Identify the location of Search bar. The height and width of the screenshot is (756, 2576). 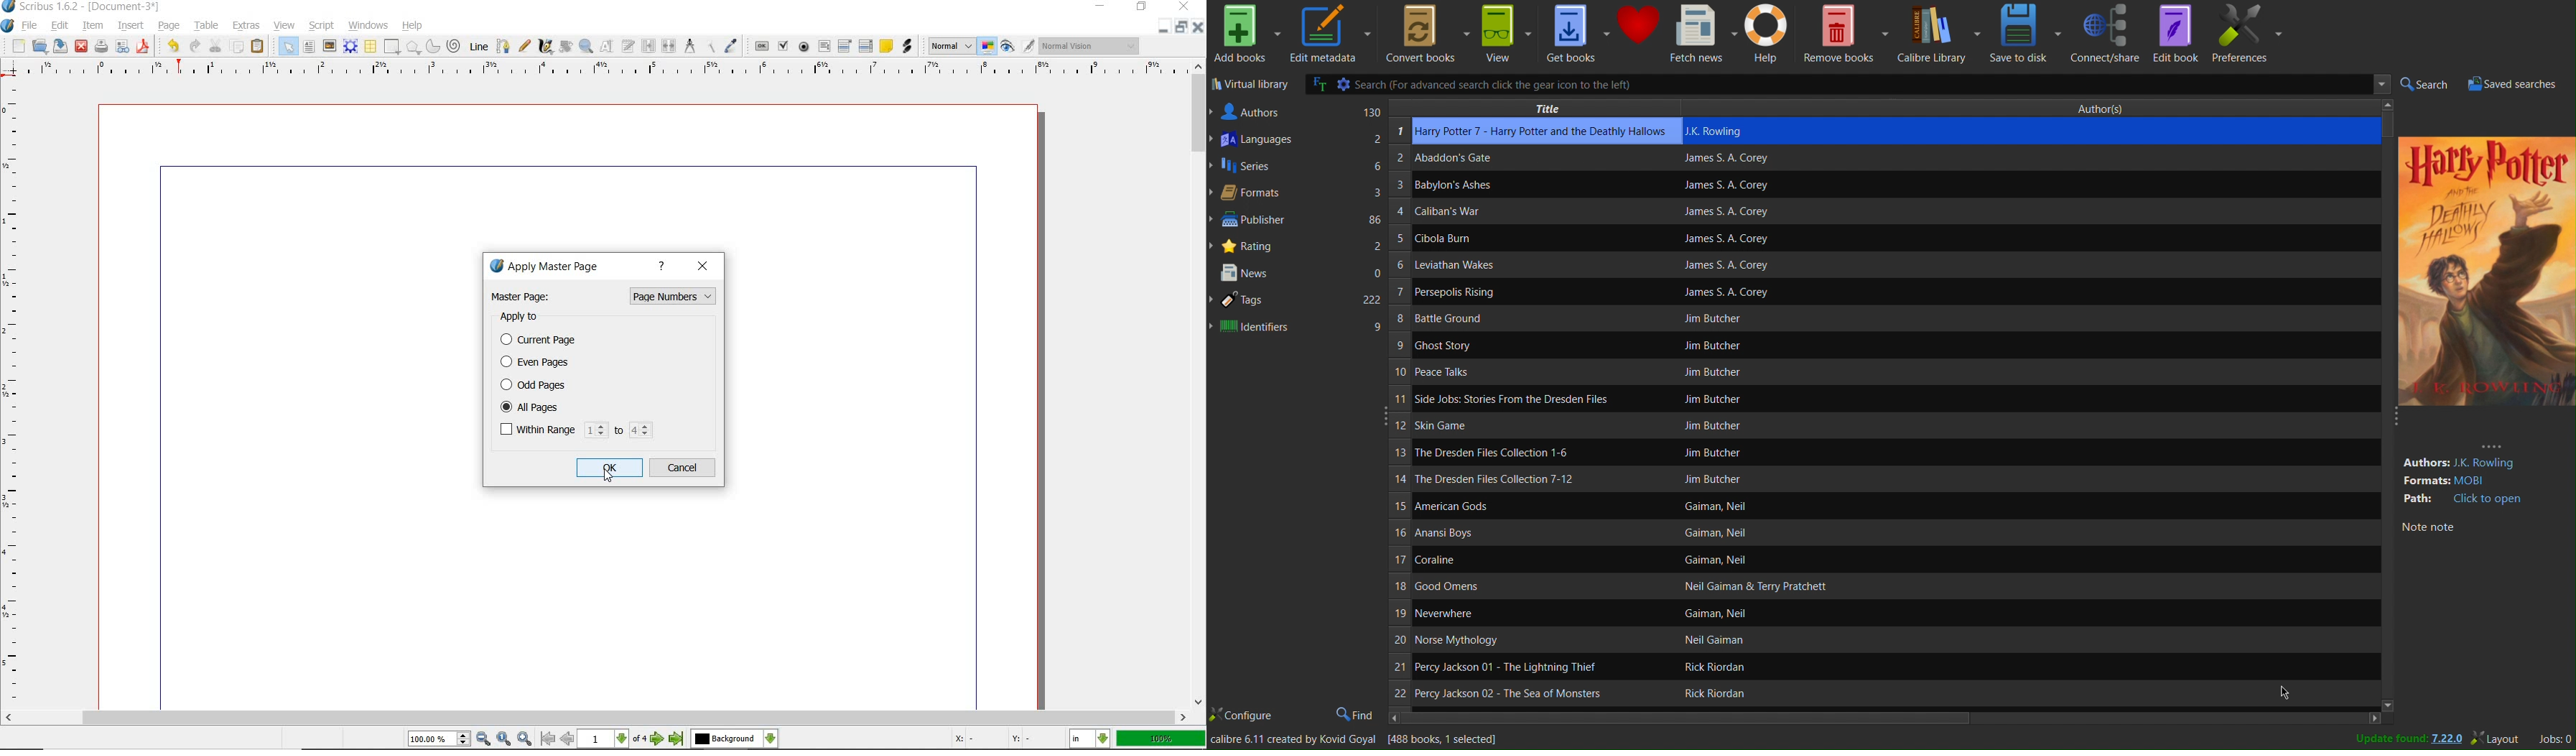
(1838, 84).